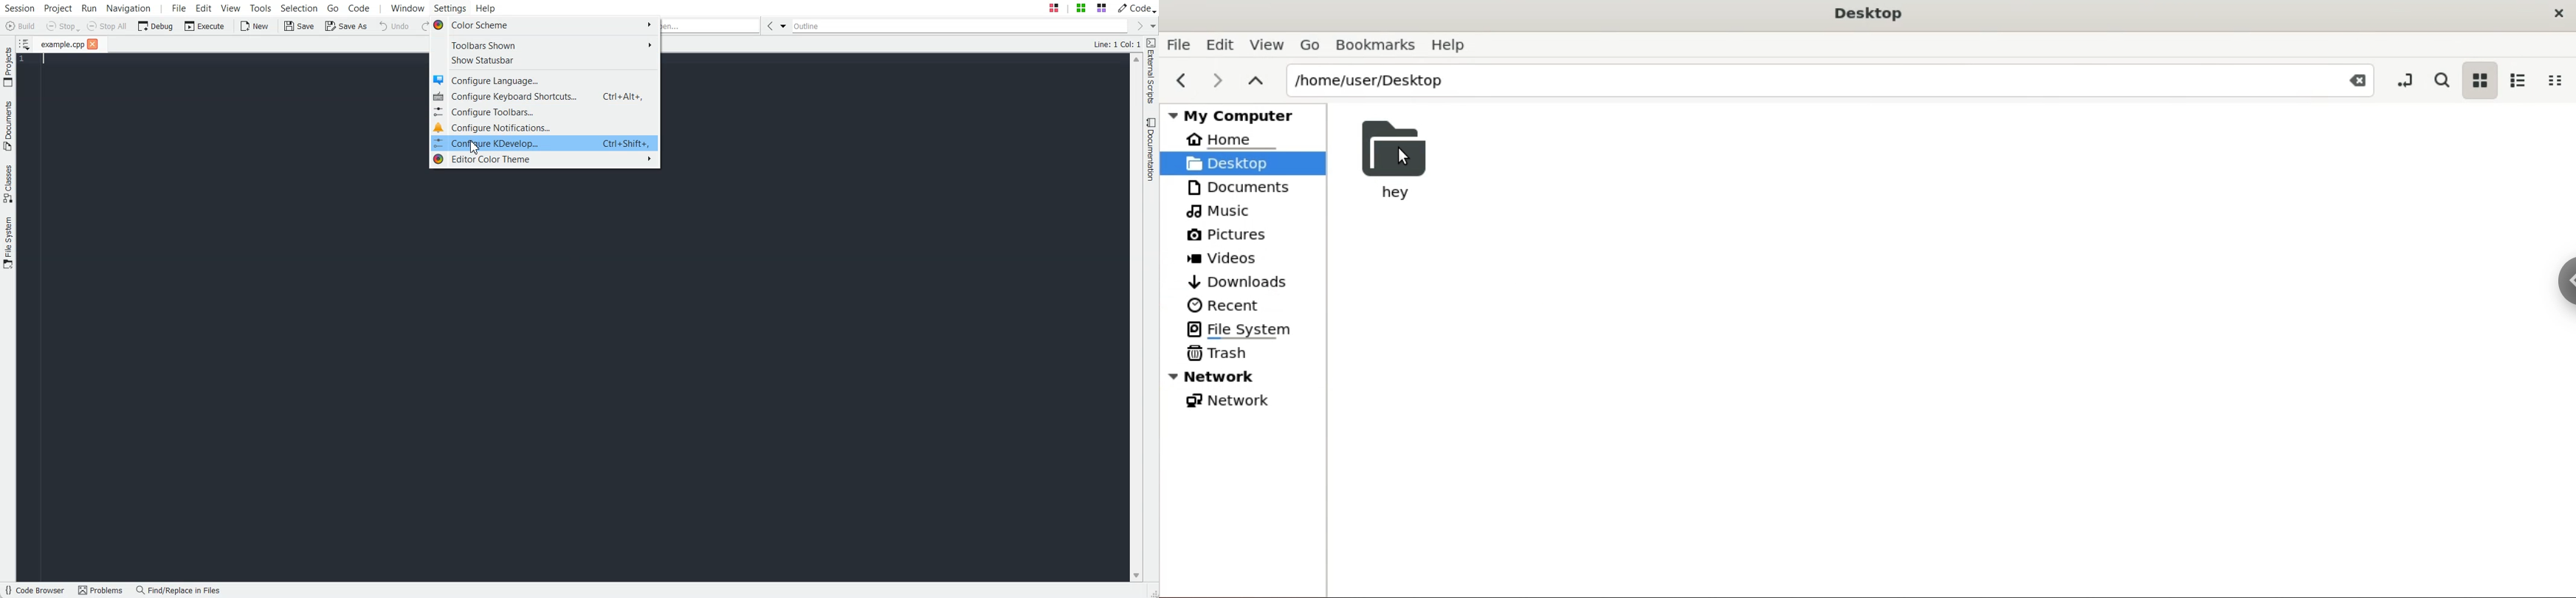  What do you see at coordinates (544, 25) in the screenshot?
I see `Color Scheme` at bounding box center [544, 25].